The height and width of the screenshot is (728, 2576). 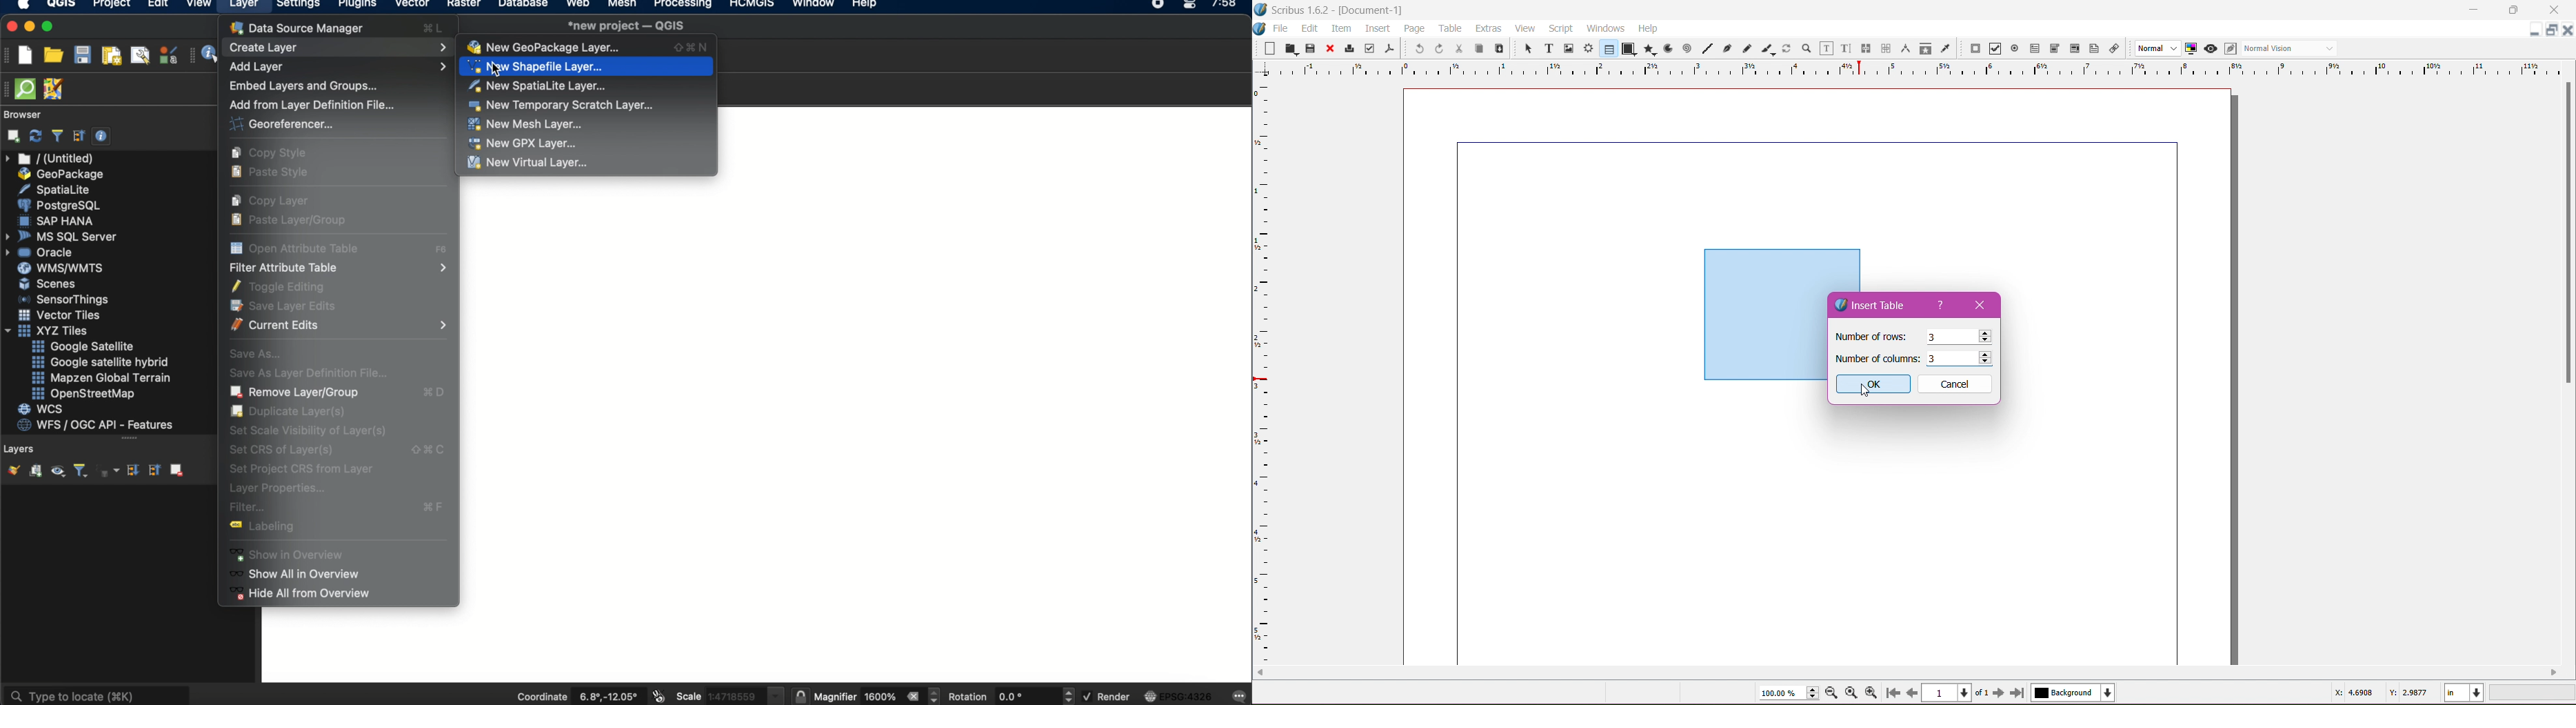 I want to click on Toggle Color Management System, so click(x=2189, y=48).